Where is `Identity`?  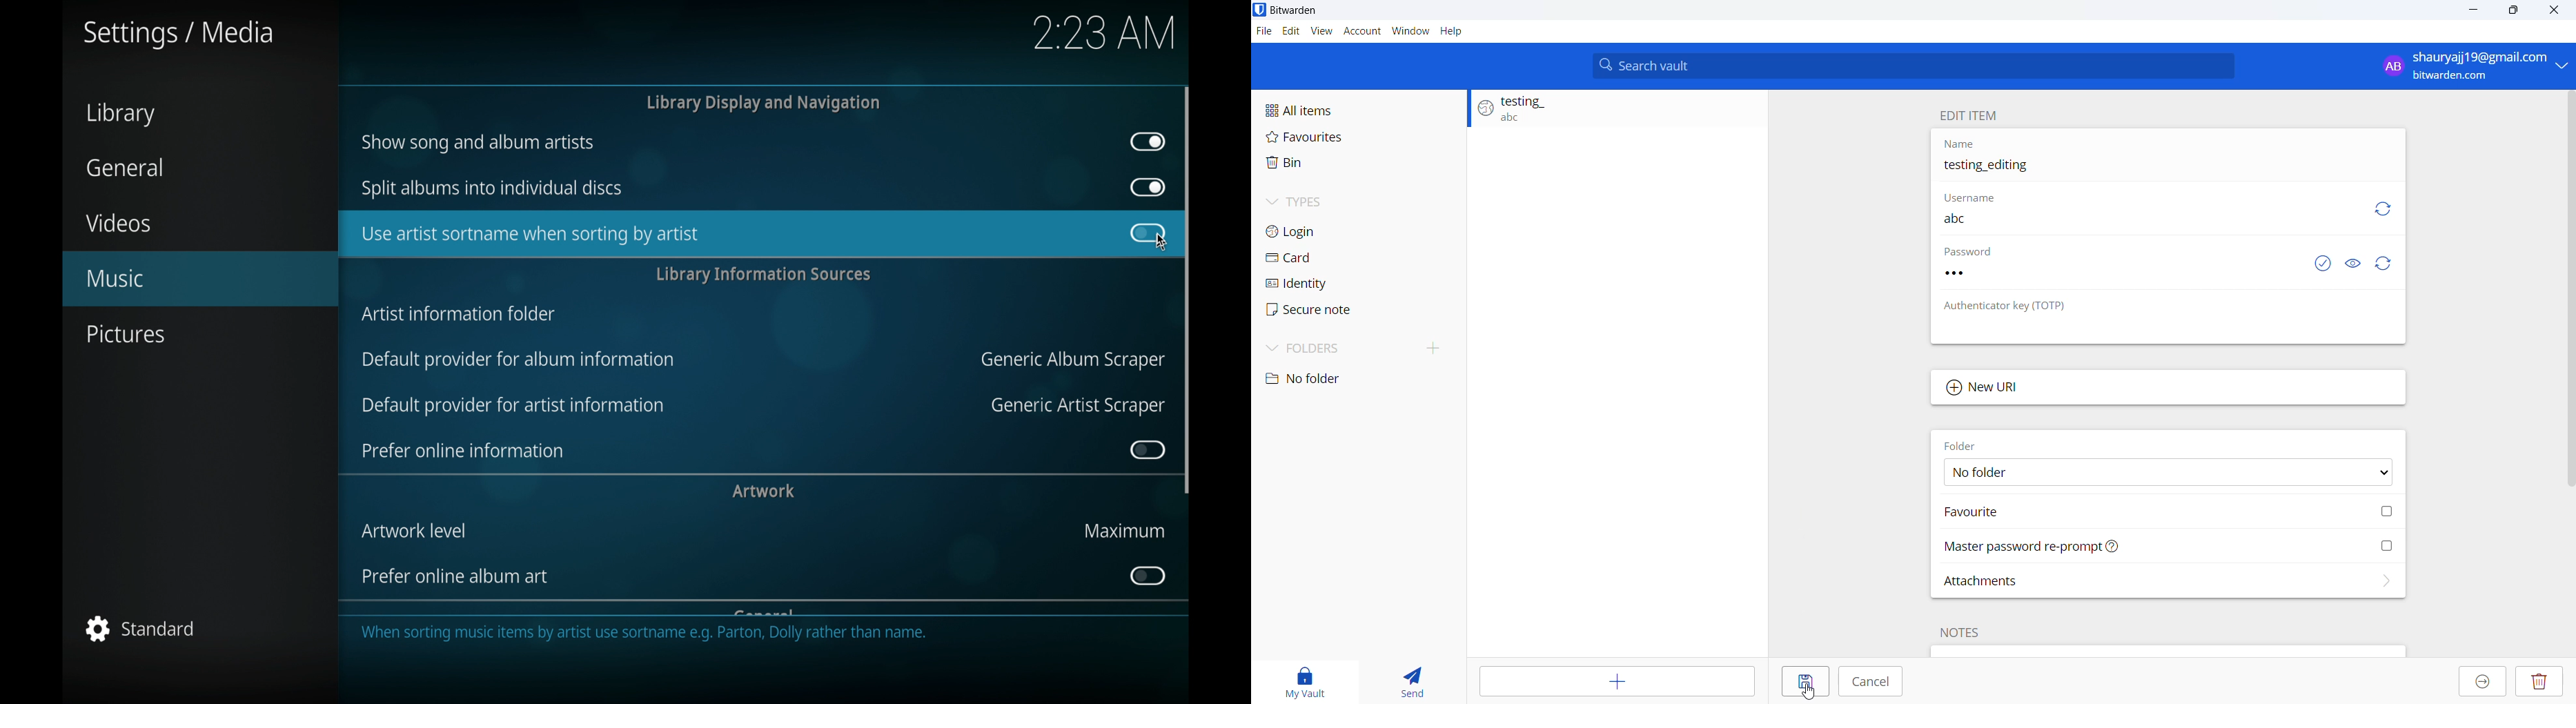
Identity is located at coordinates (1337, 282).